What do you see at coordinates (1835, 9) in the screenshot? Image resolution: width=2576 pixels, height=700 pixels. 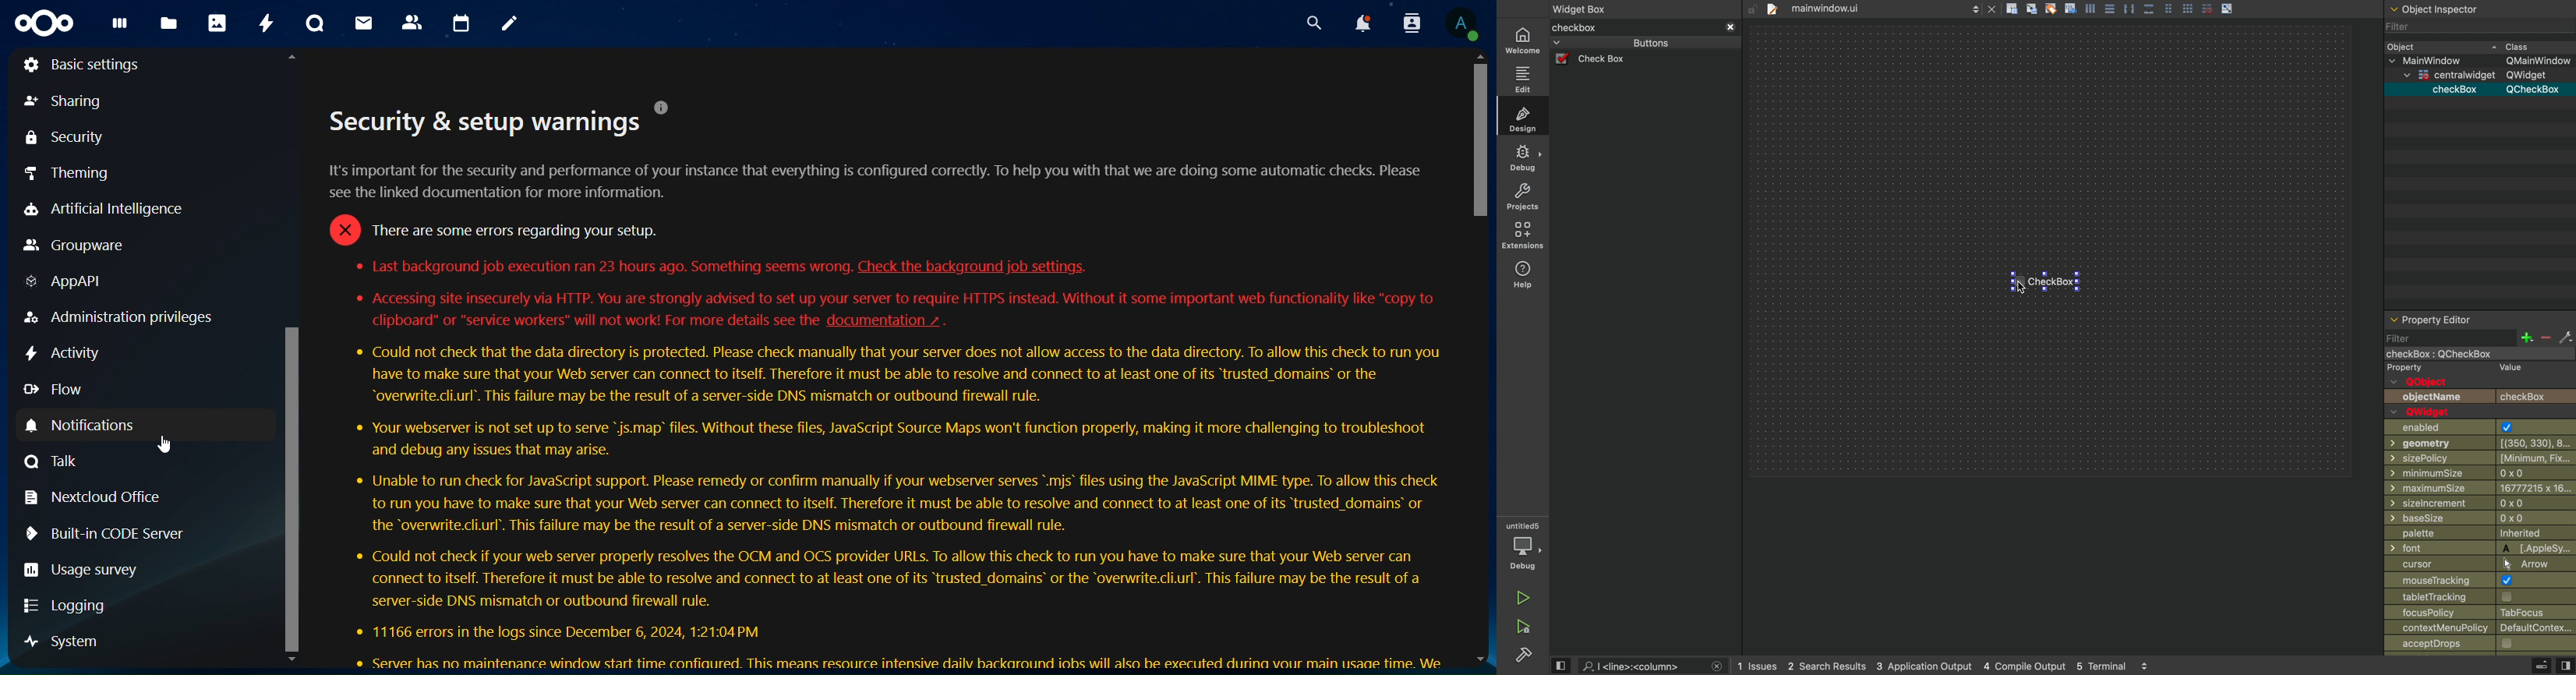 I see `file tab` at bounding box center [1835, 9].